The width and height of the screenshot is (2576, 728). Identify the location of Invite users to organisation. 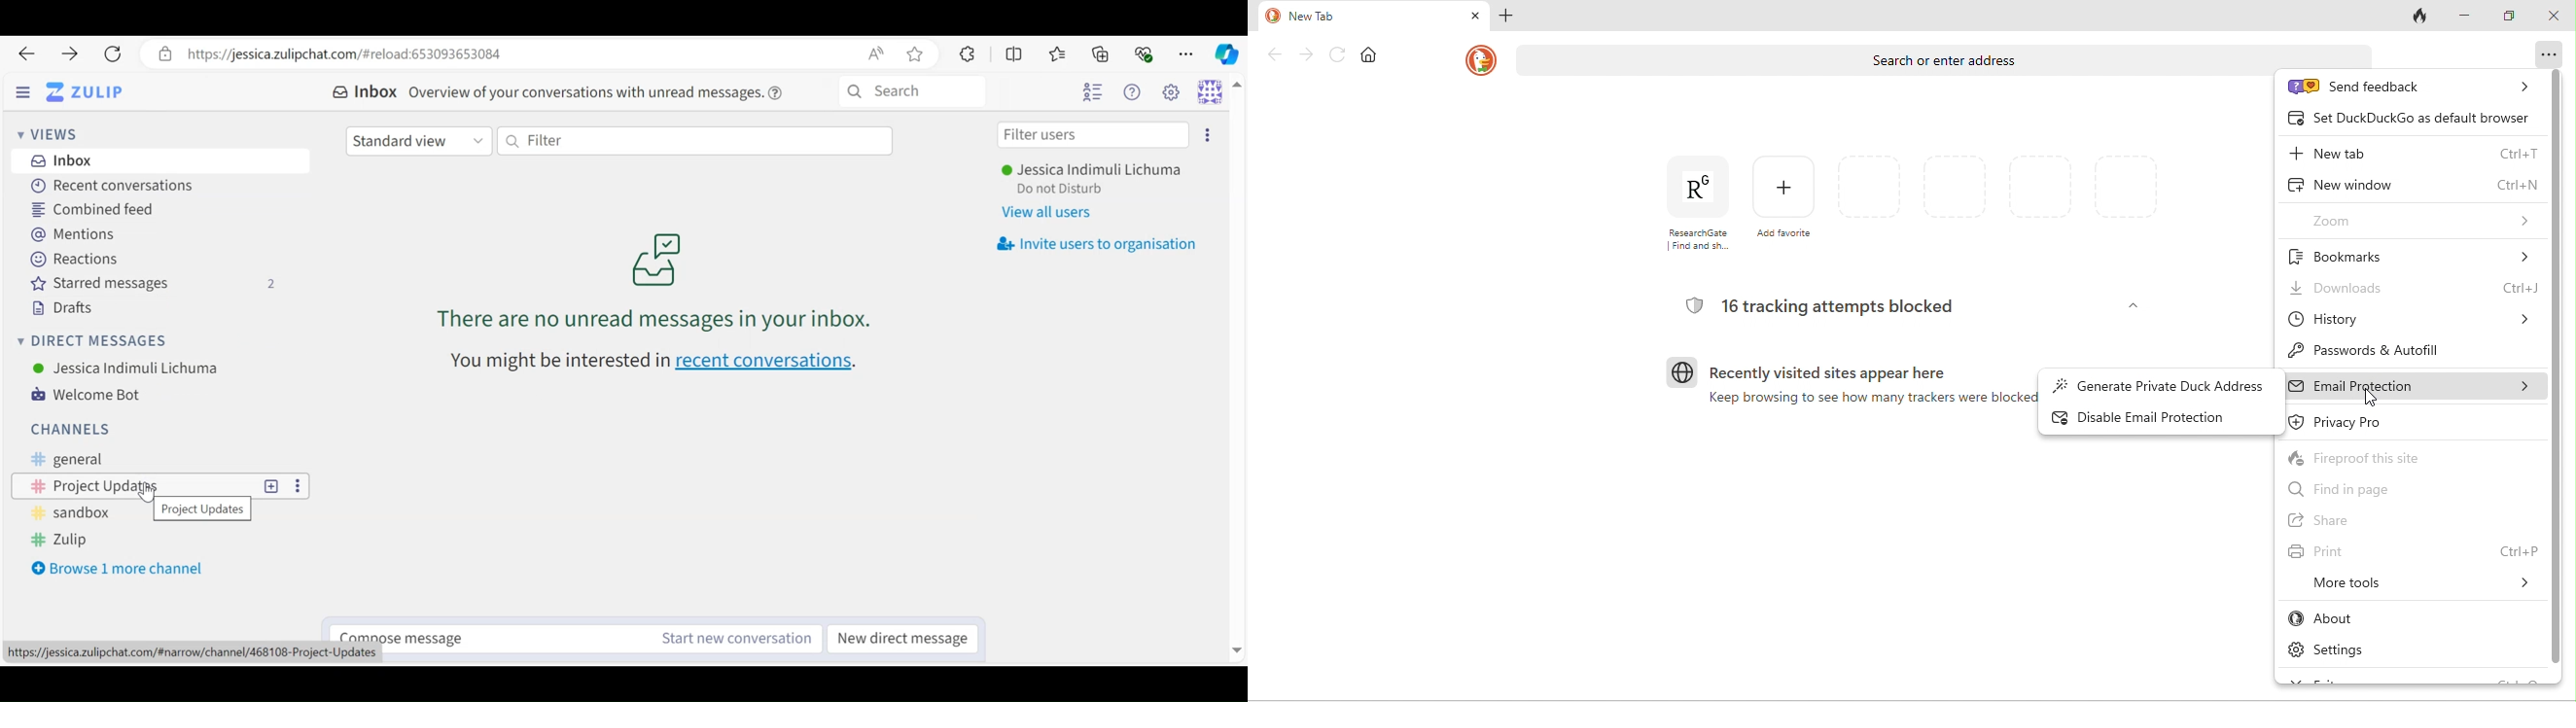
(1097, 244).